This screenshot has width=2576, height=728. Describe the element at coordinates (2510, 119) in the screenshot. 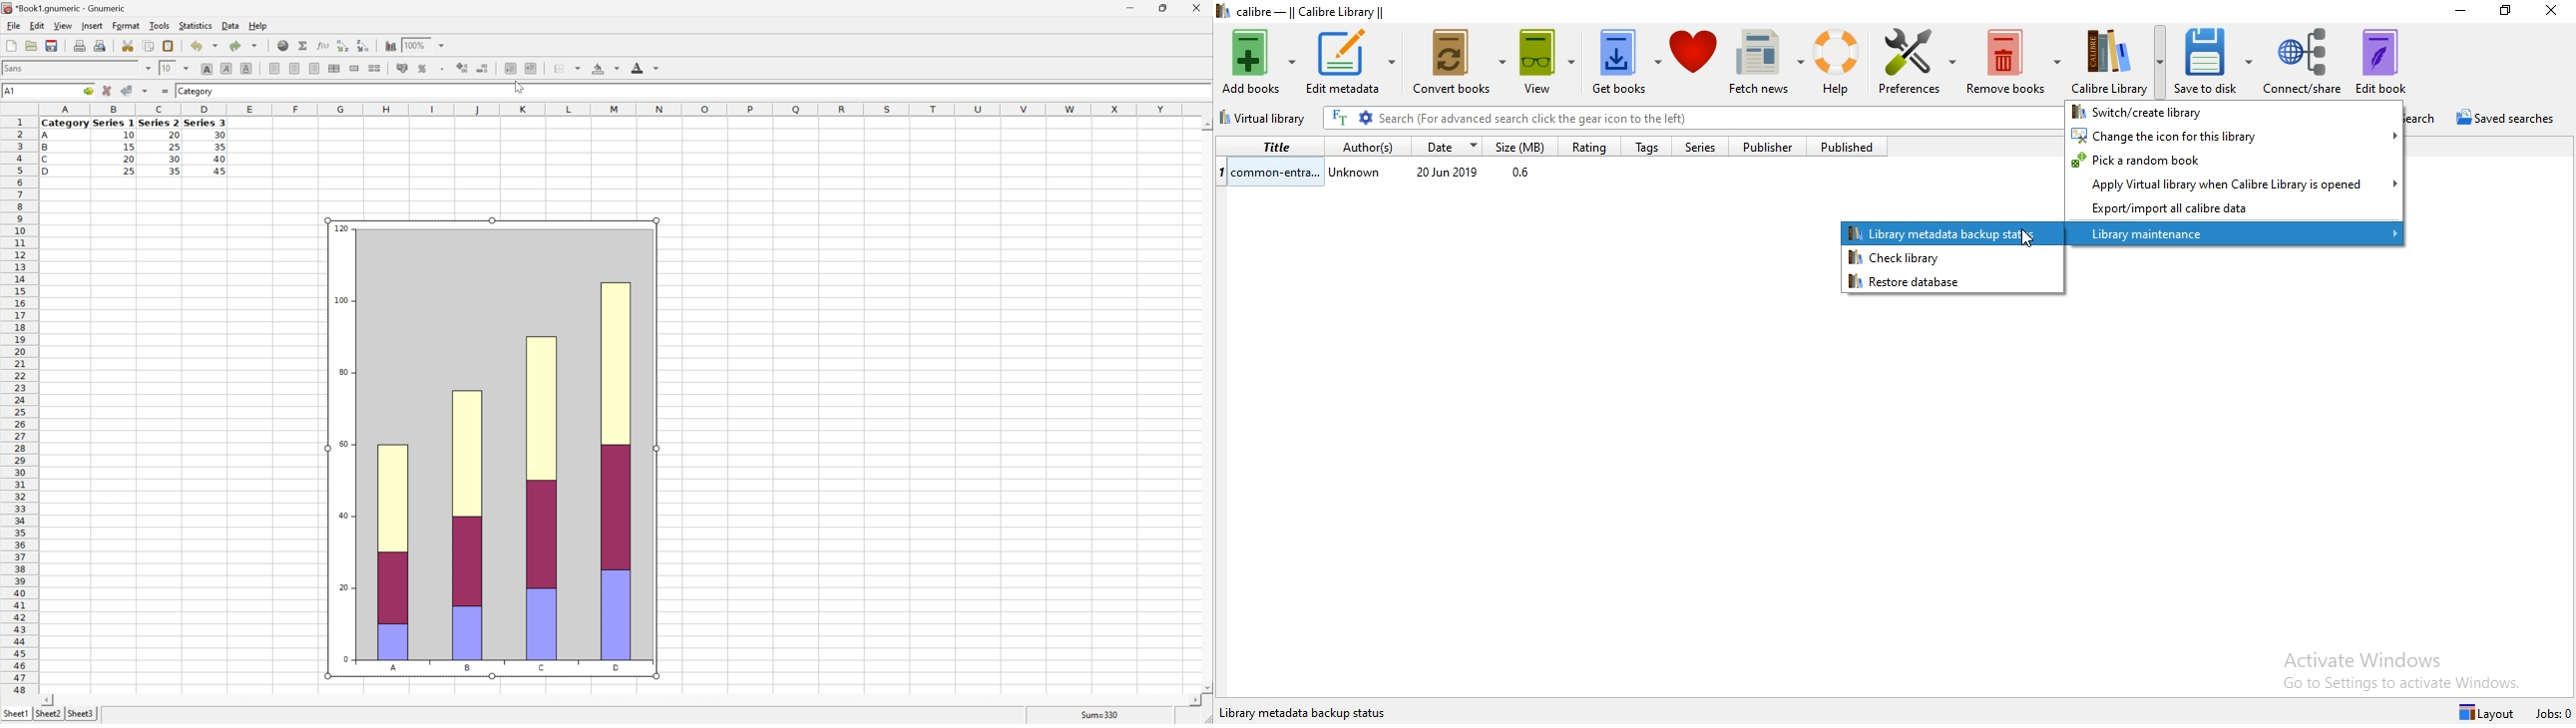

I see `Saved searches` at that location.